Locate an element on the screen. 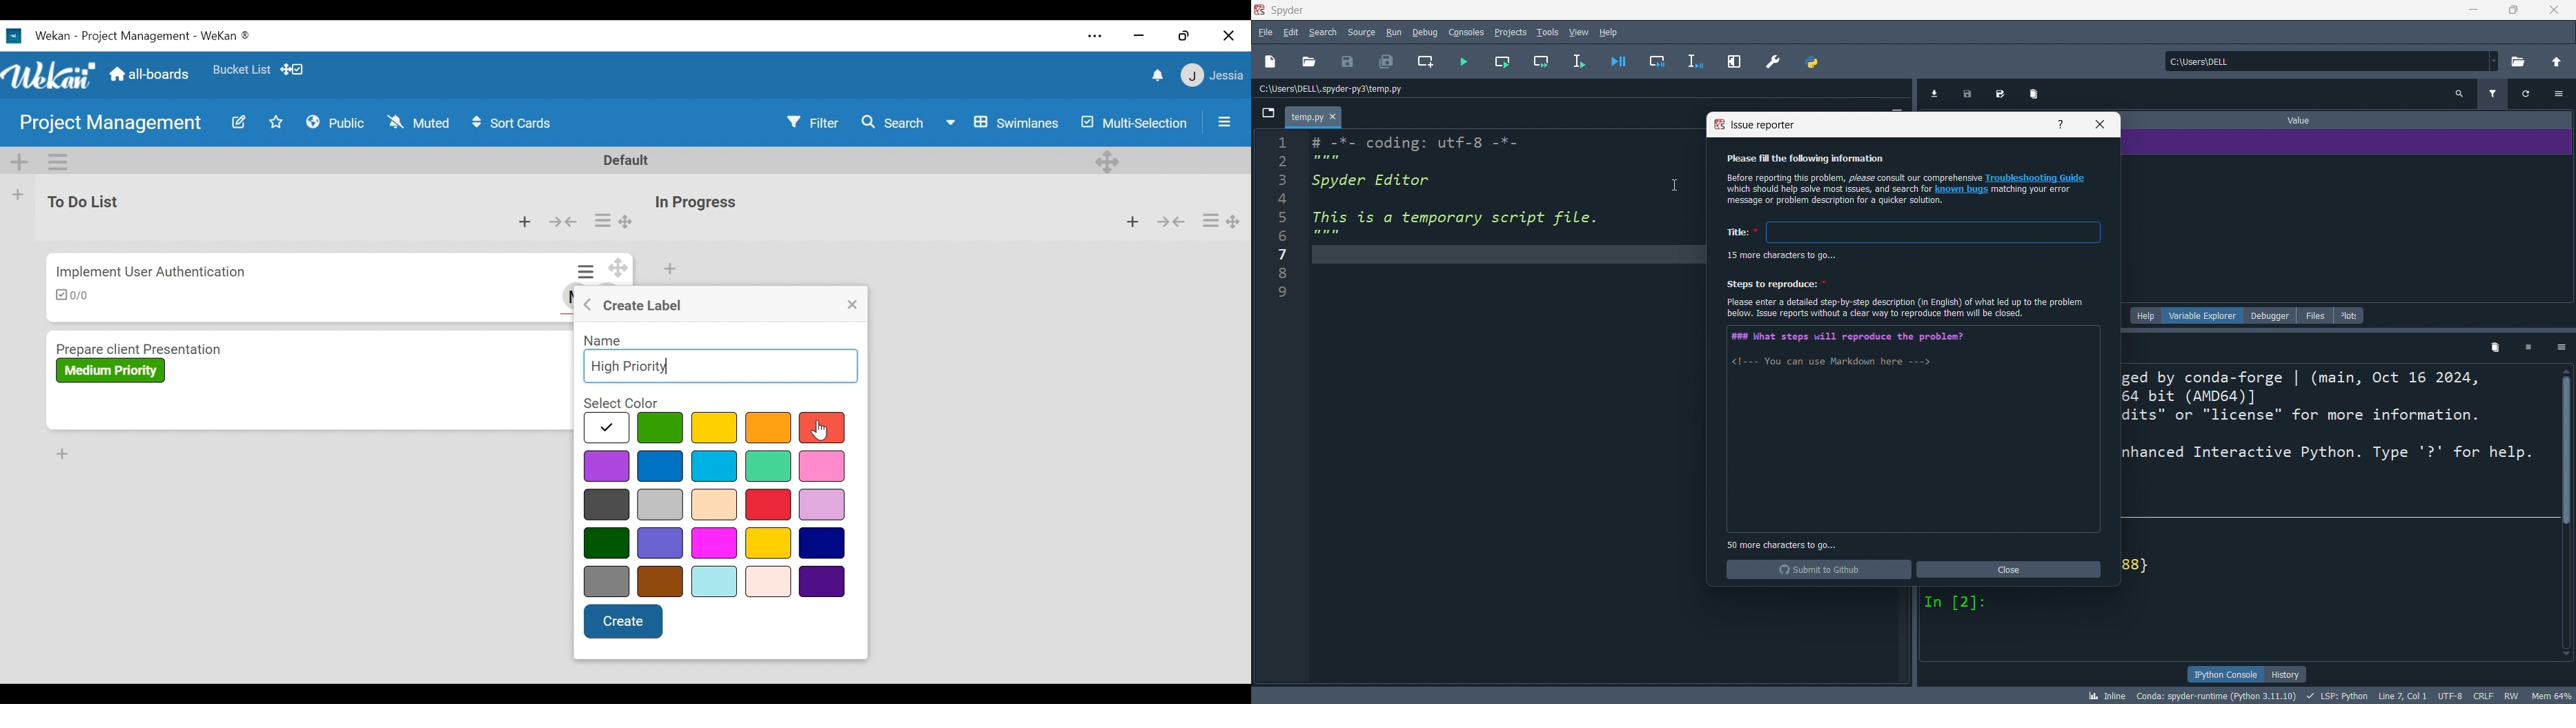 Image resolution: width=2576 pixels, height=728 pixels. current directory is located at coordinates (2331, 61).